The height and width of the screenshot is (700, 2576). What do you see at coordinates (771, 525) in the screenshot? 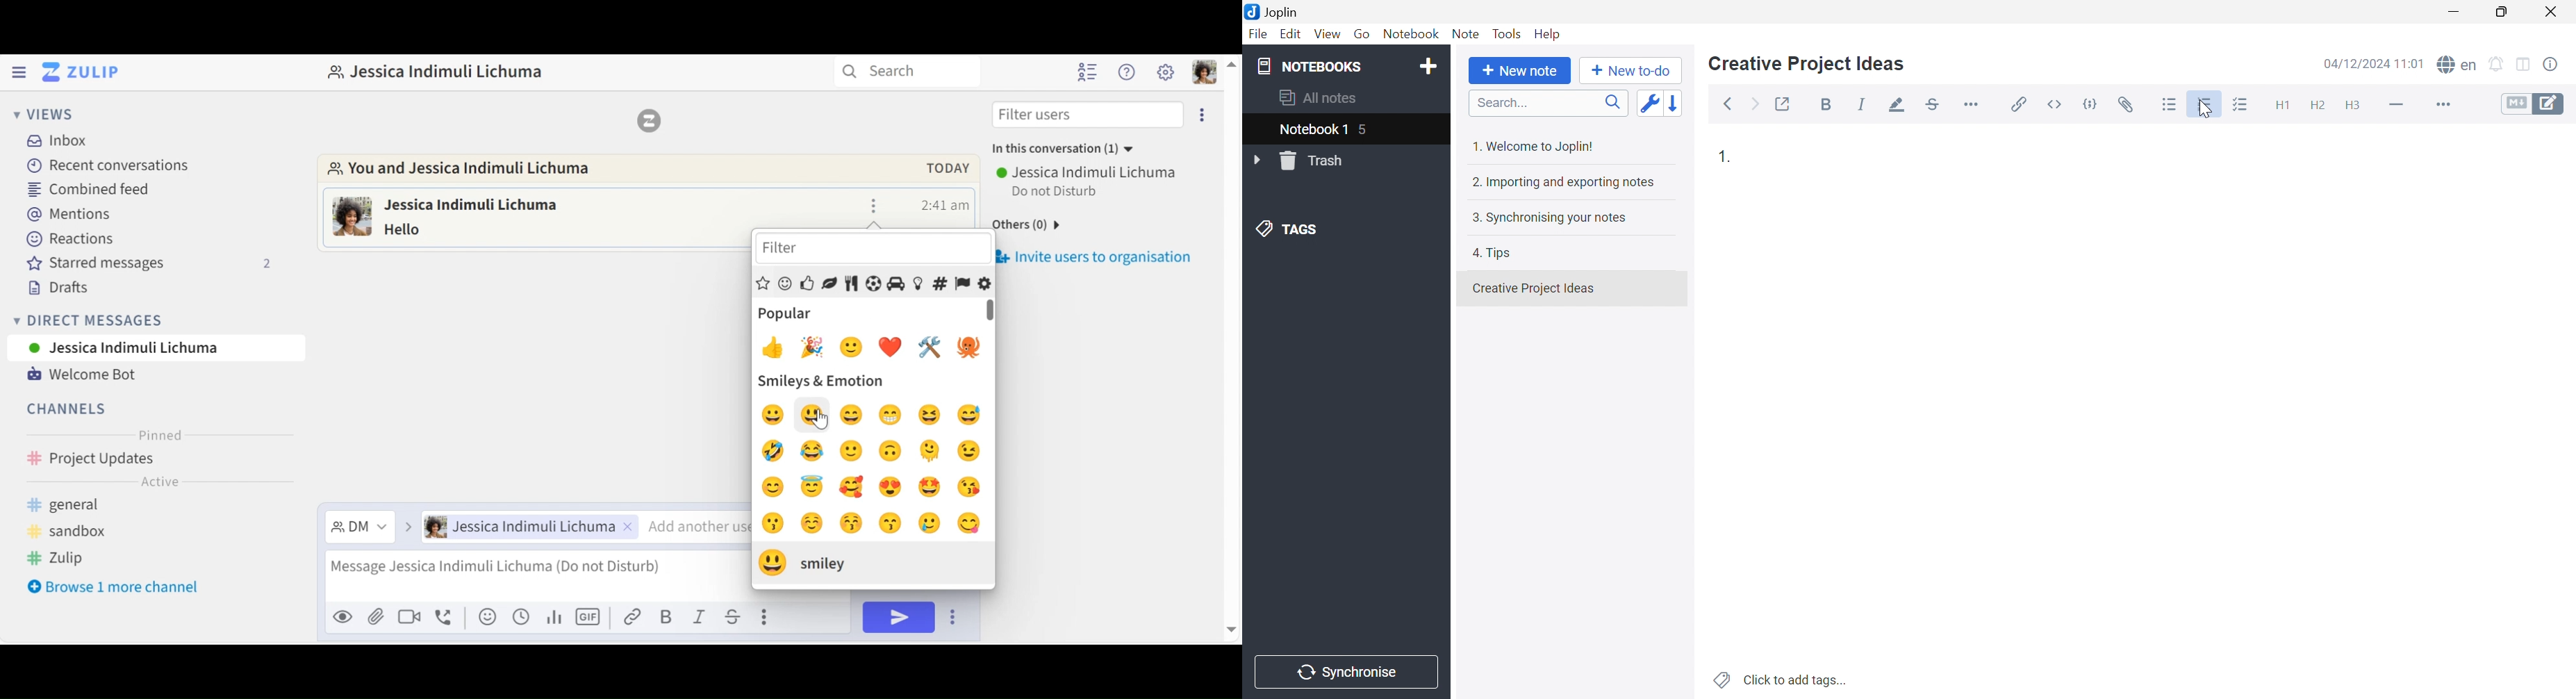
I see `pout` at bounding box center [771, 525].